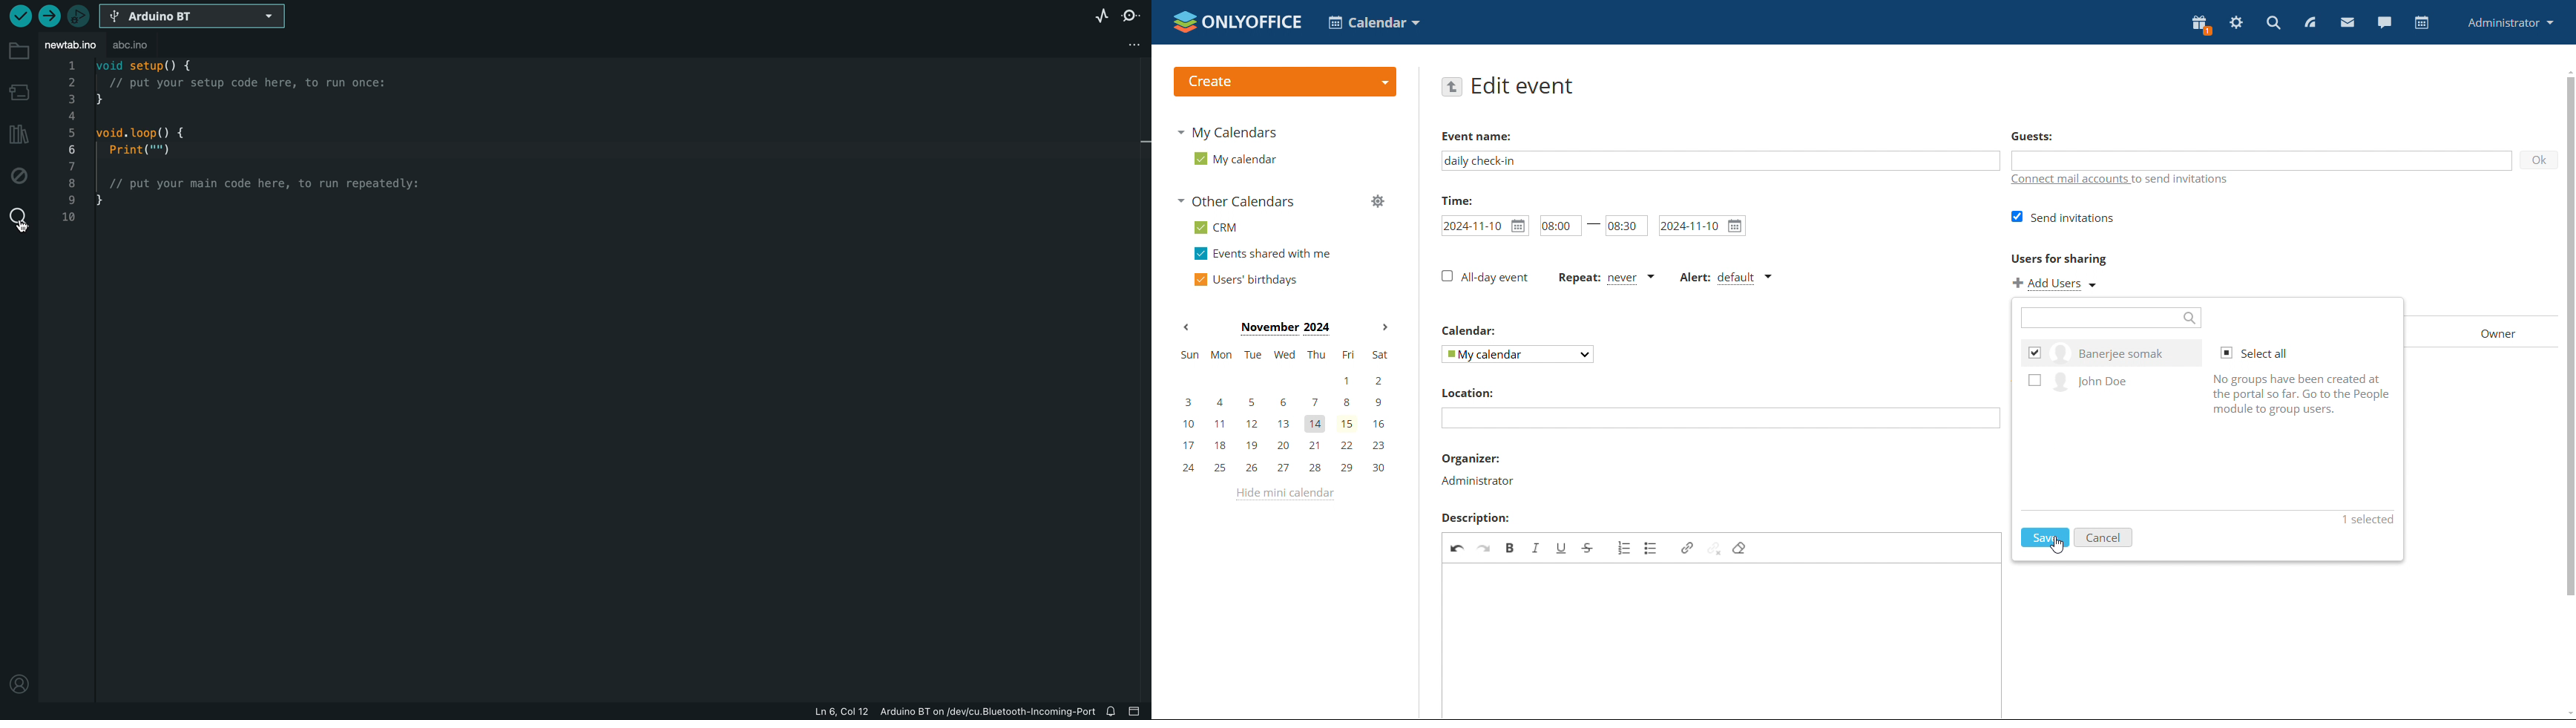 The height and width of the screenshot is (728, 2576). What do you see at coordinates (1467, 393) in the screenshot?
I see `location:` at bounding box center [1467, 393].